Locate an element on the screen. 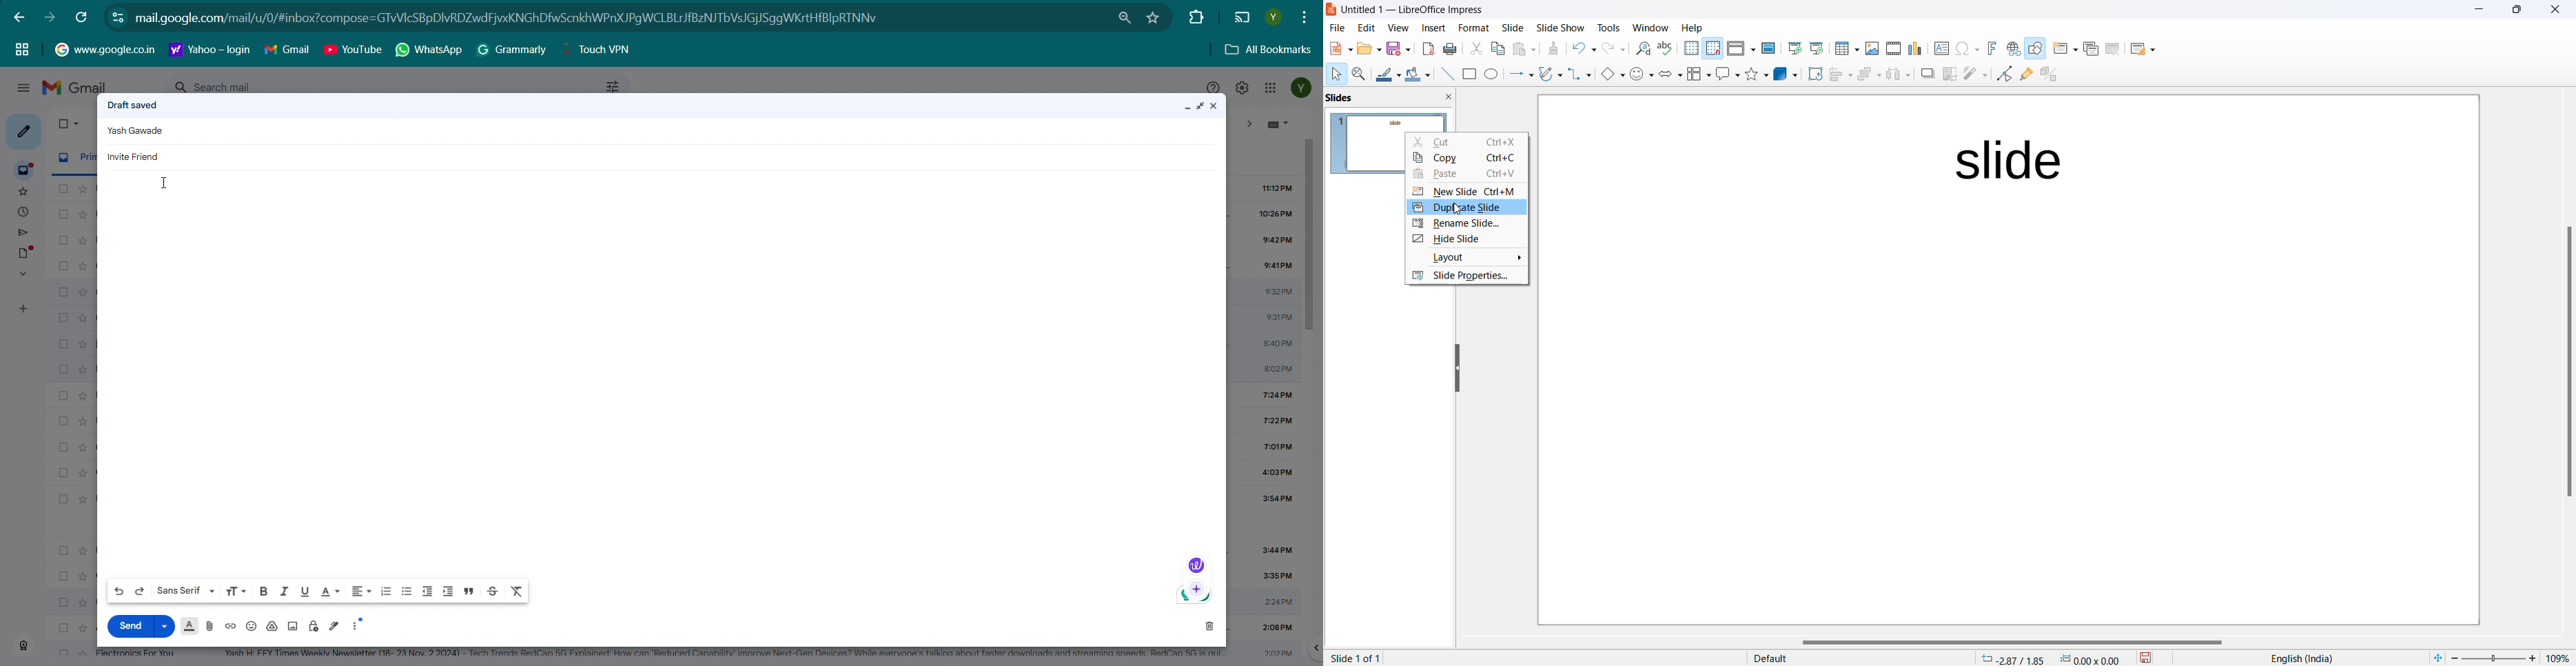 The width and height of the screenshot is (2576, 672). Fill colour is located at coordinates (1416, 74).